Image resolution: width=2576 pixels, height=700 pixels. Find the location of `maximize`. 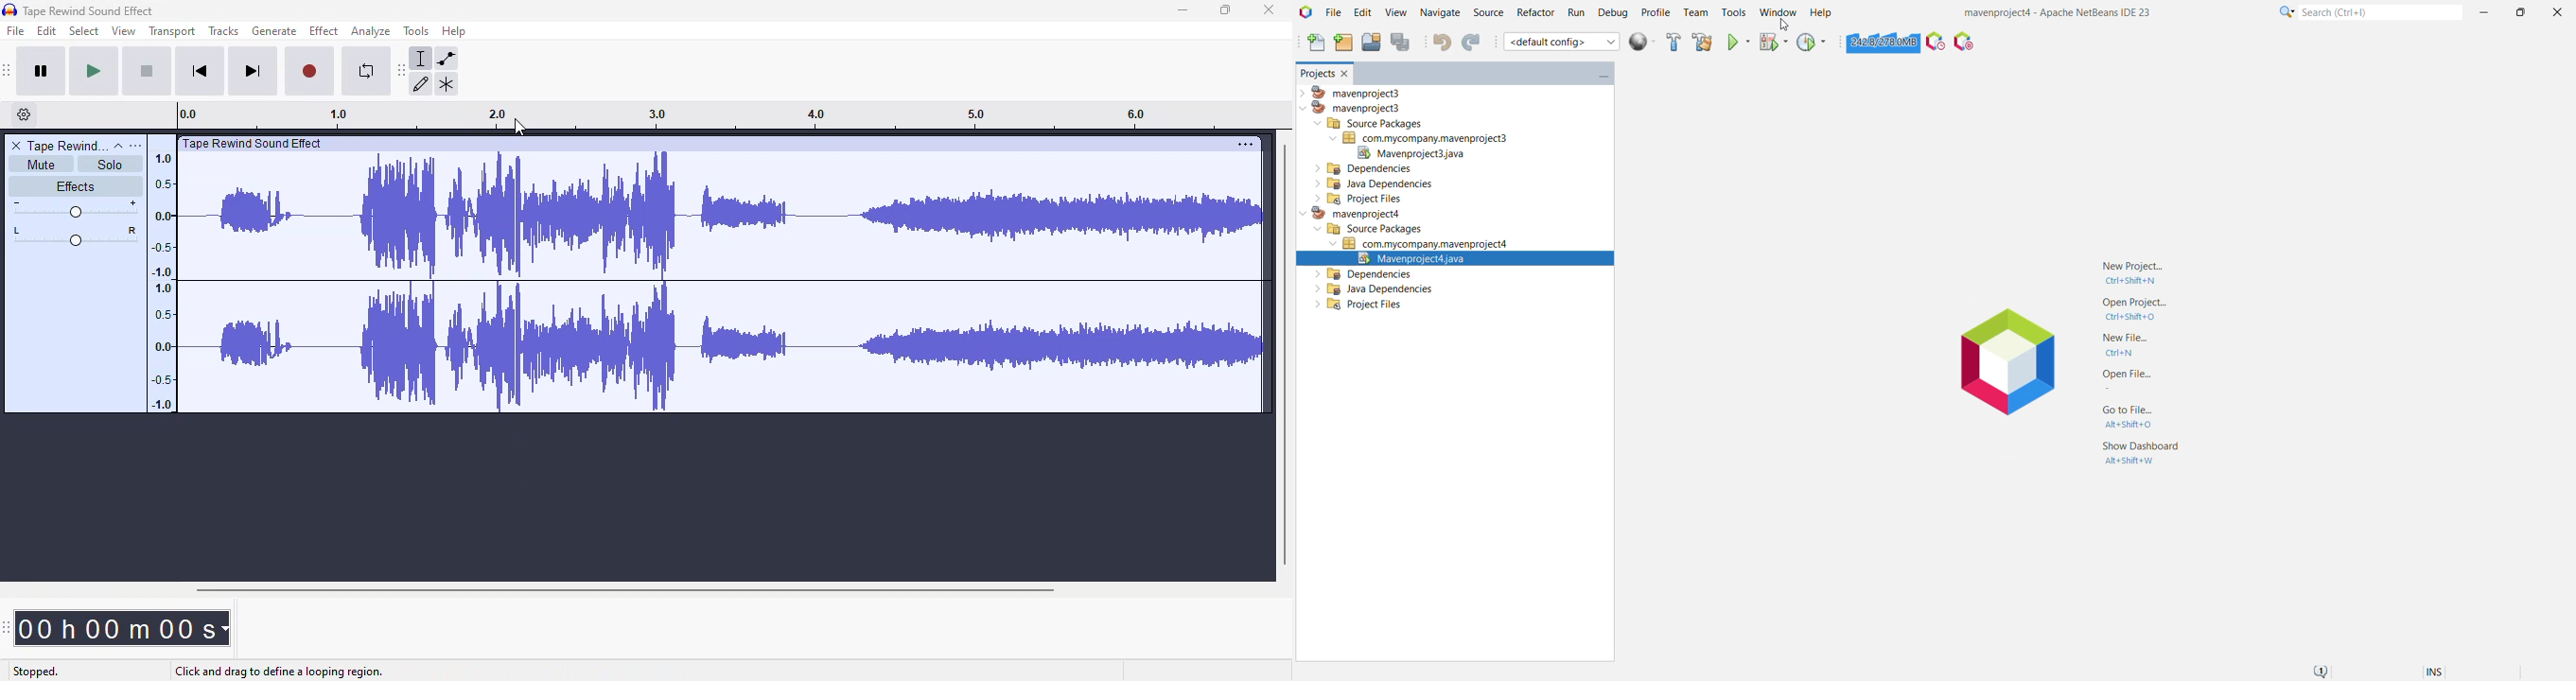

maximize is located at coordinates (1227, 9).